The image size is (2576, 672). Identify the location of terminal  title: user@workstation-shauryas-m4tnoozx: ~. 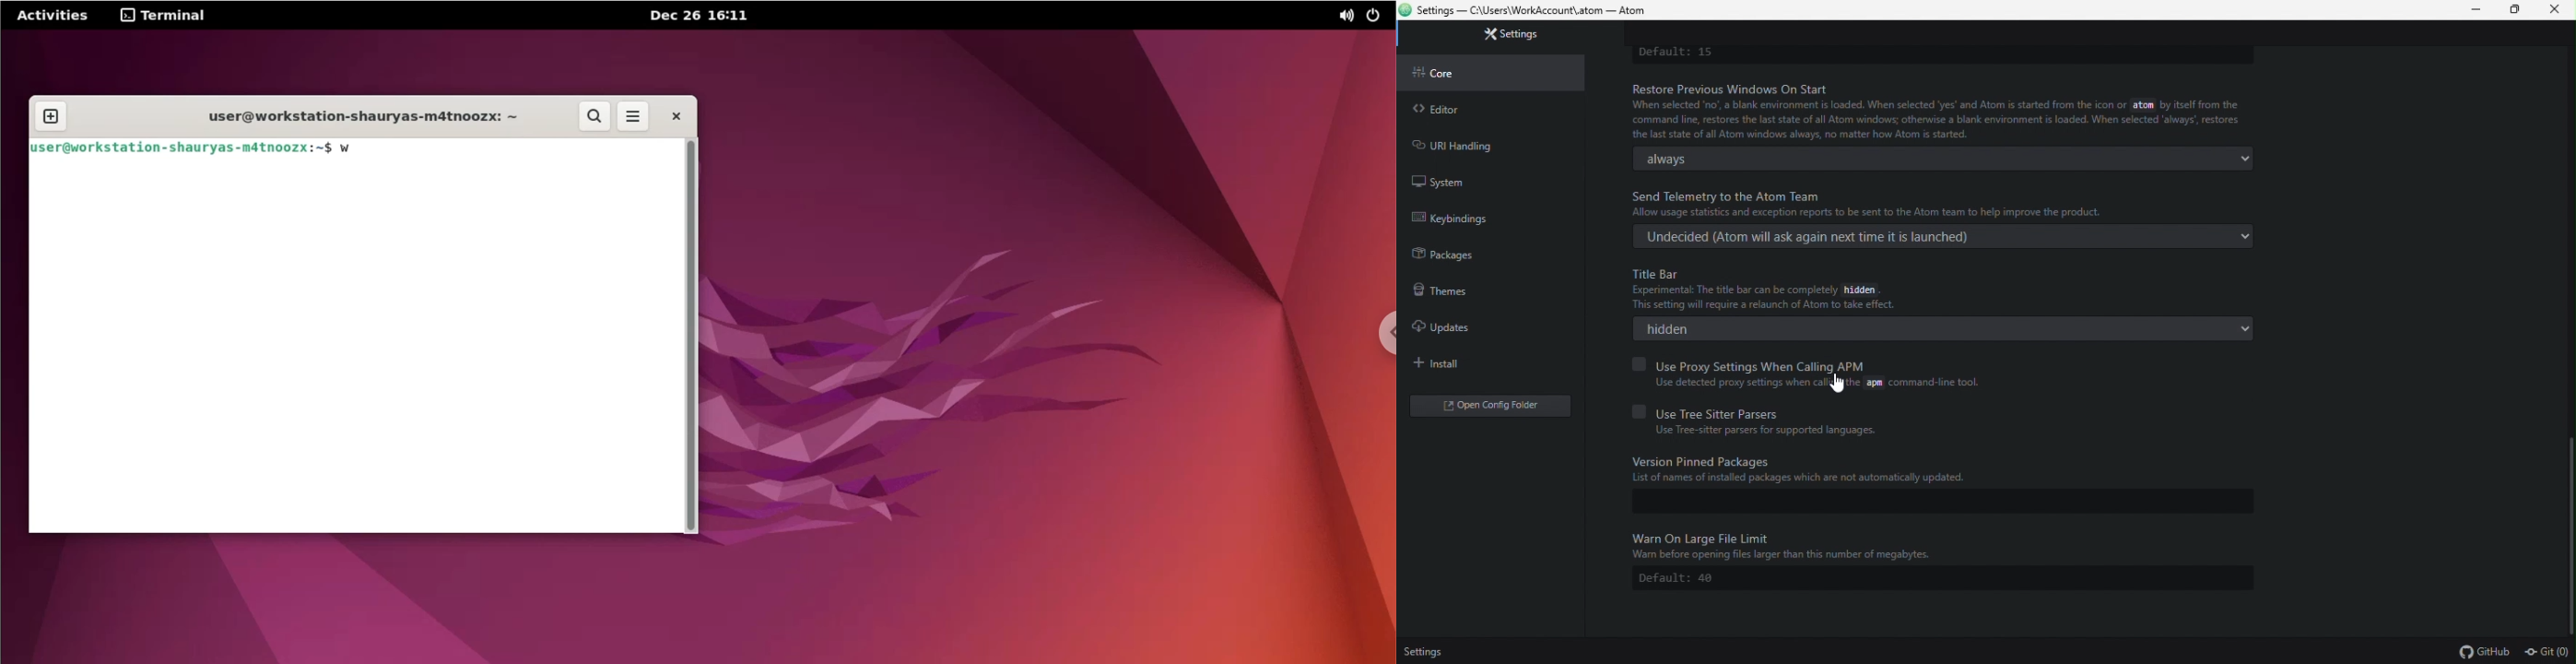
(348, 116).